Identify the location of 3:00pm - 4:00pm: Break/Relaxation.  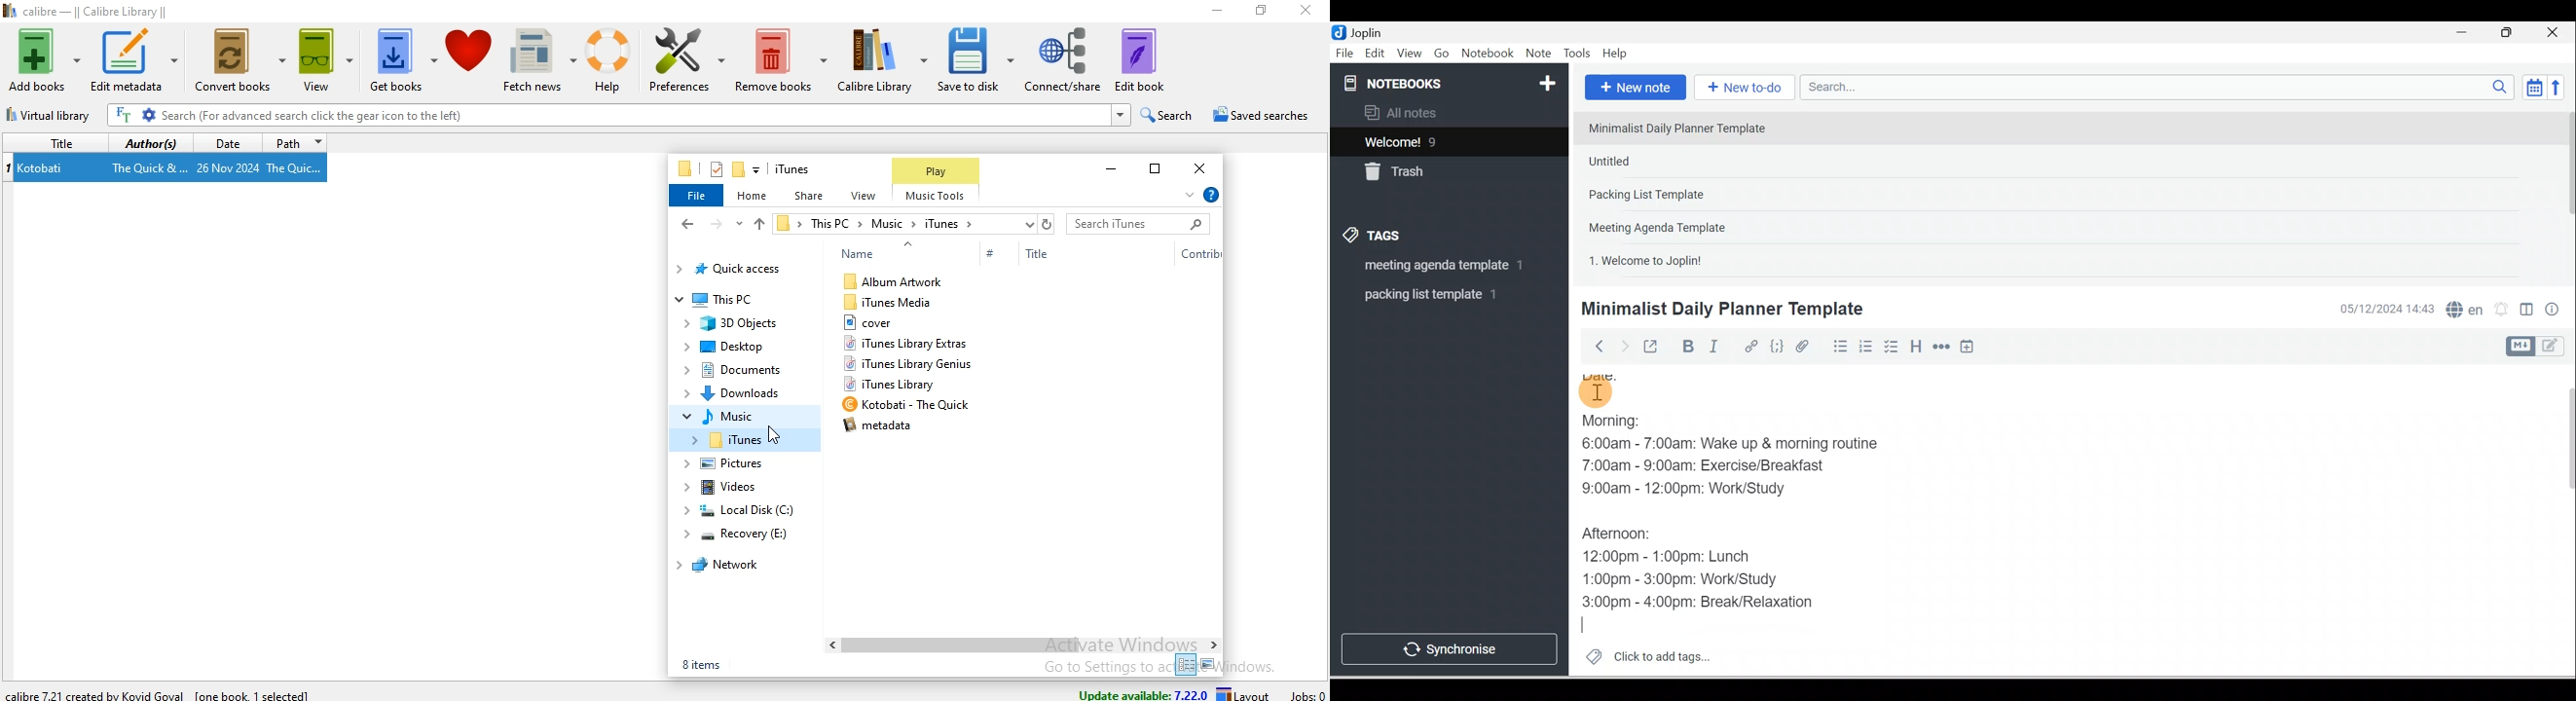
(1725, 602).